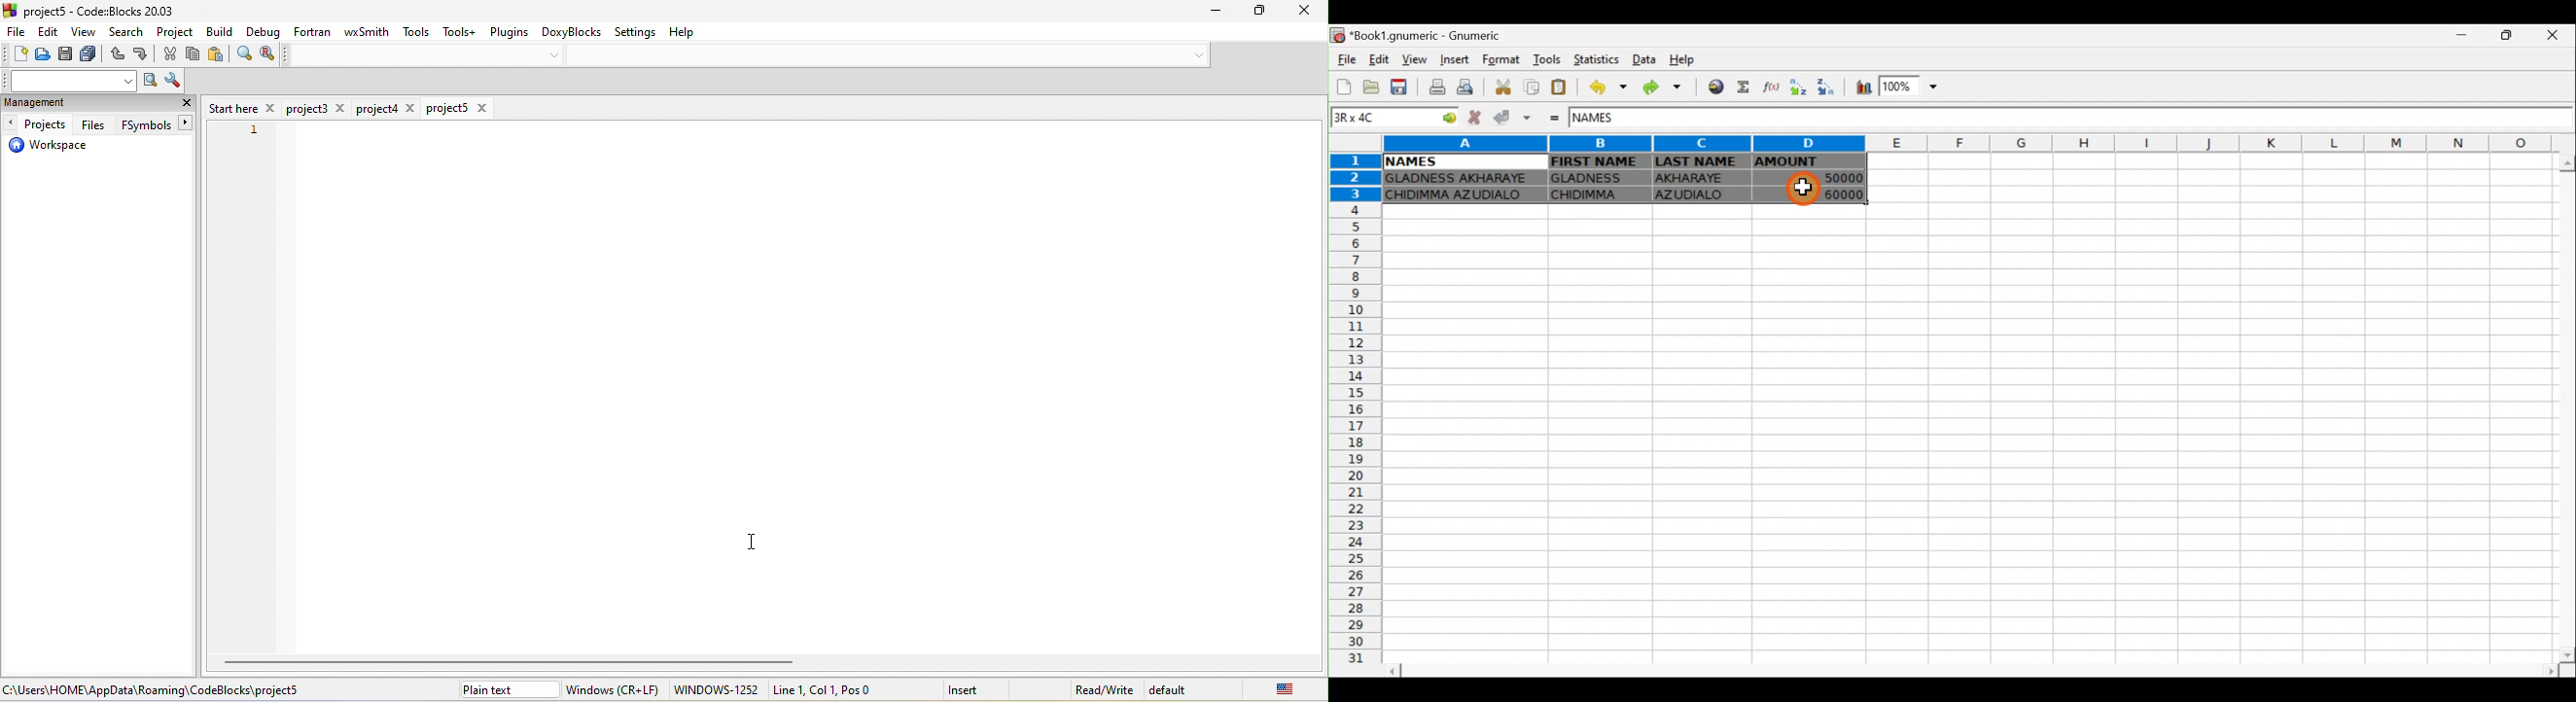 The height and width of the screenshot is (728, 2576). What do you see at coordinates (1691, 57) in the screenshot?
I see `Help` at bounding box center [1691, 57].